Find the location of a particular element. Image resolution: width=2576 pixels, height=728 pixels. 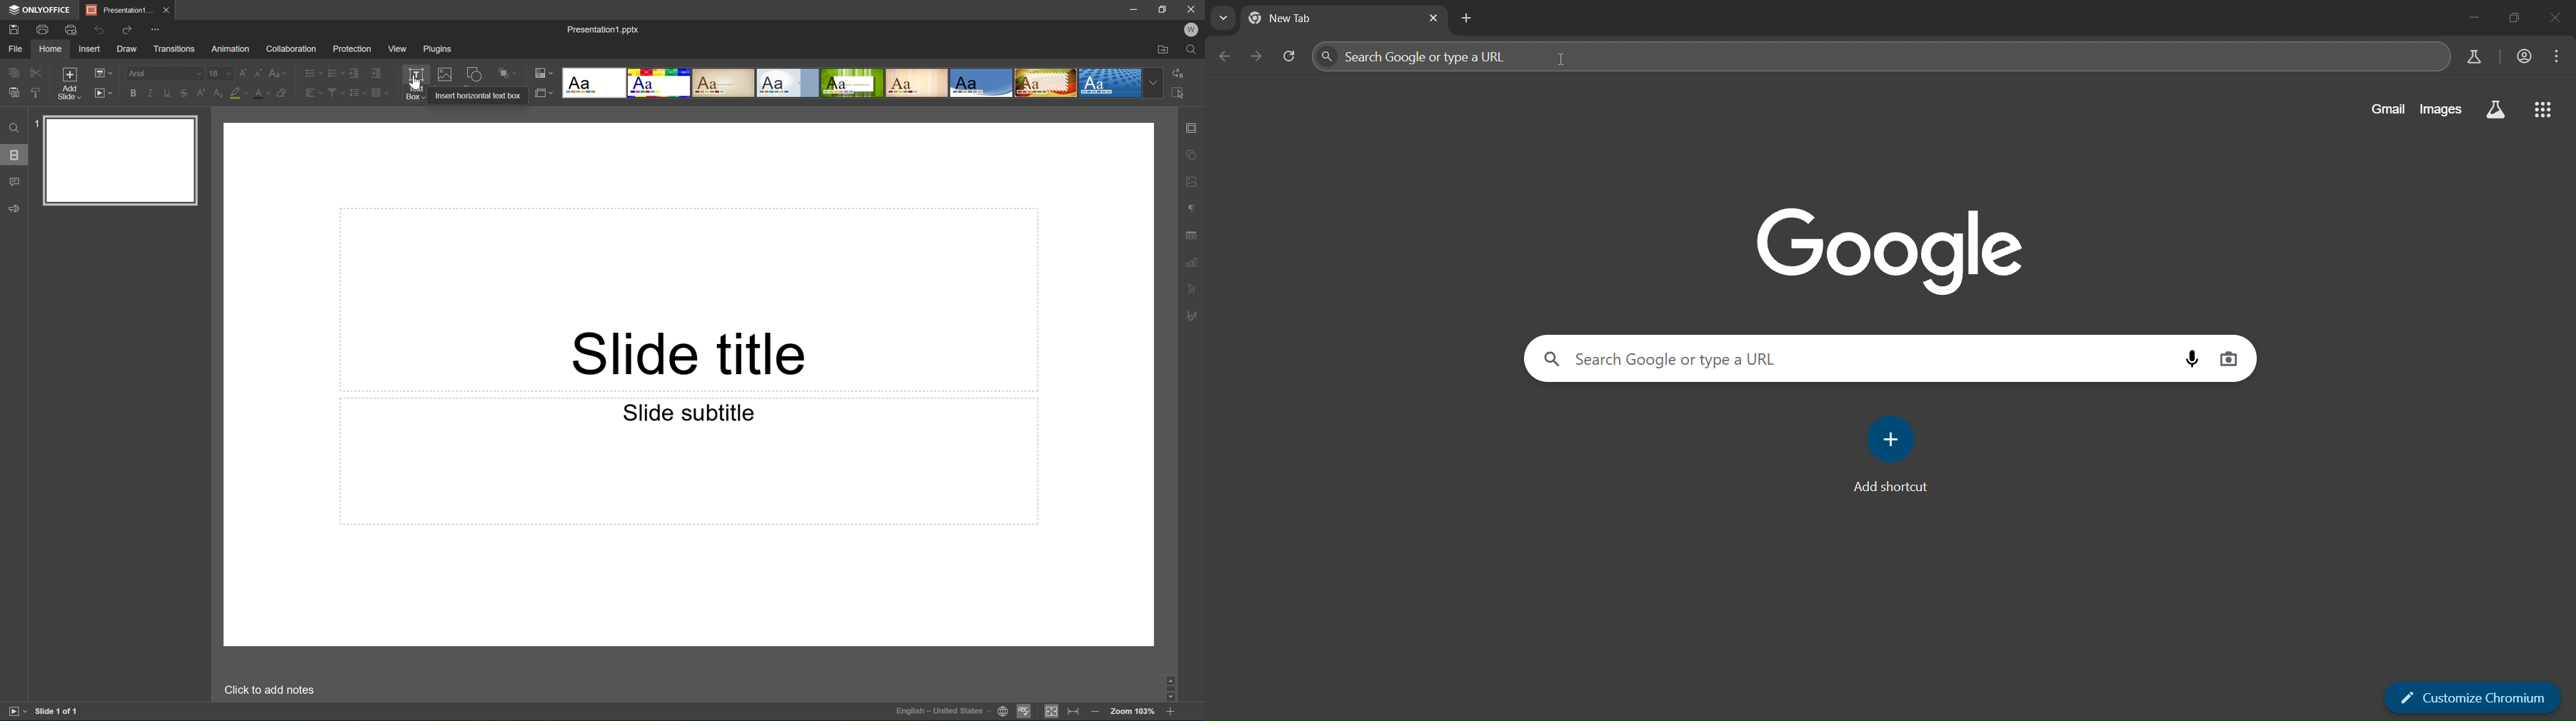

image settings is located at coordinates (1193, 184).